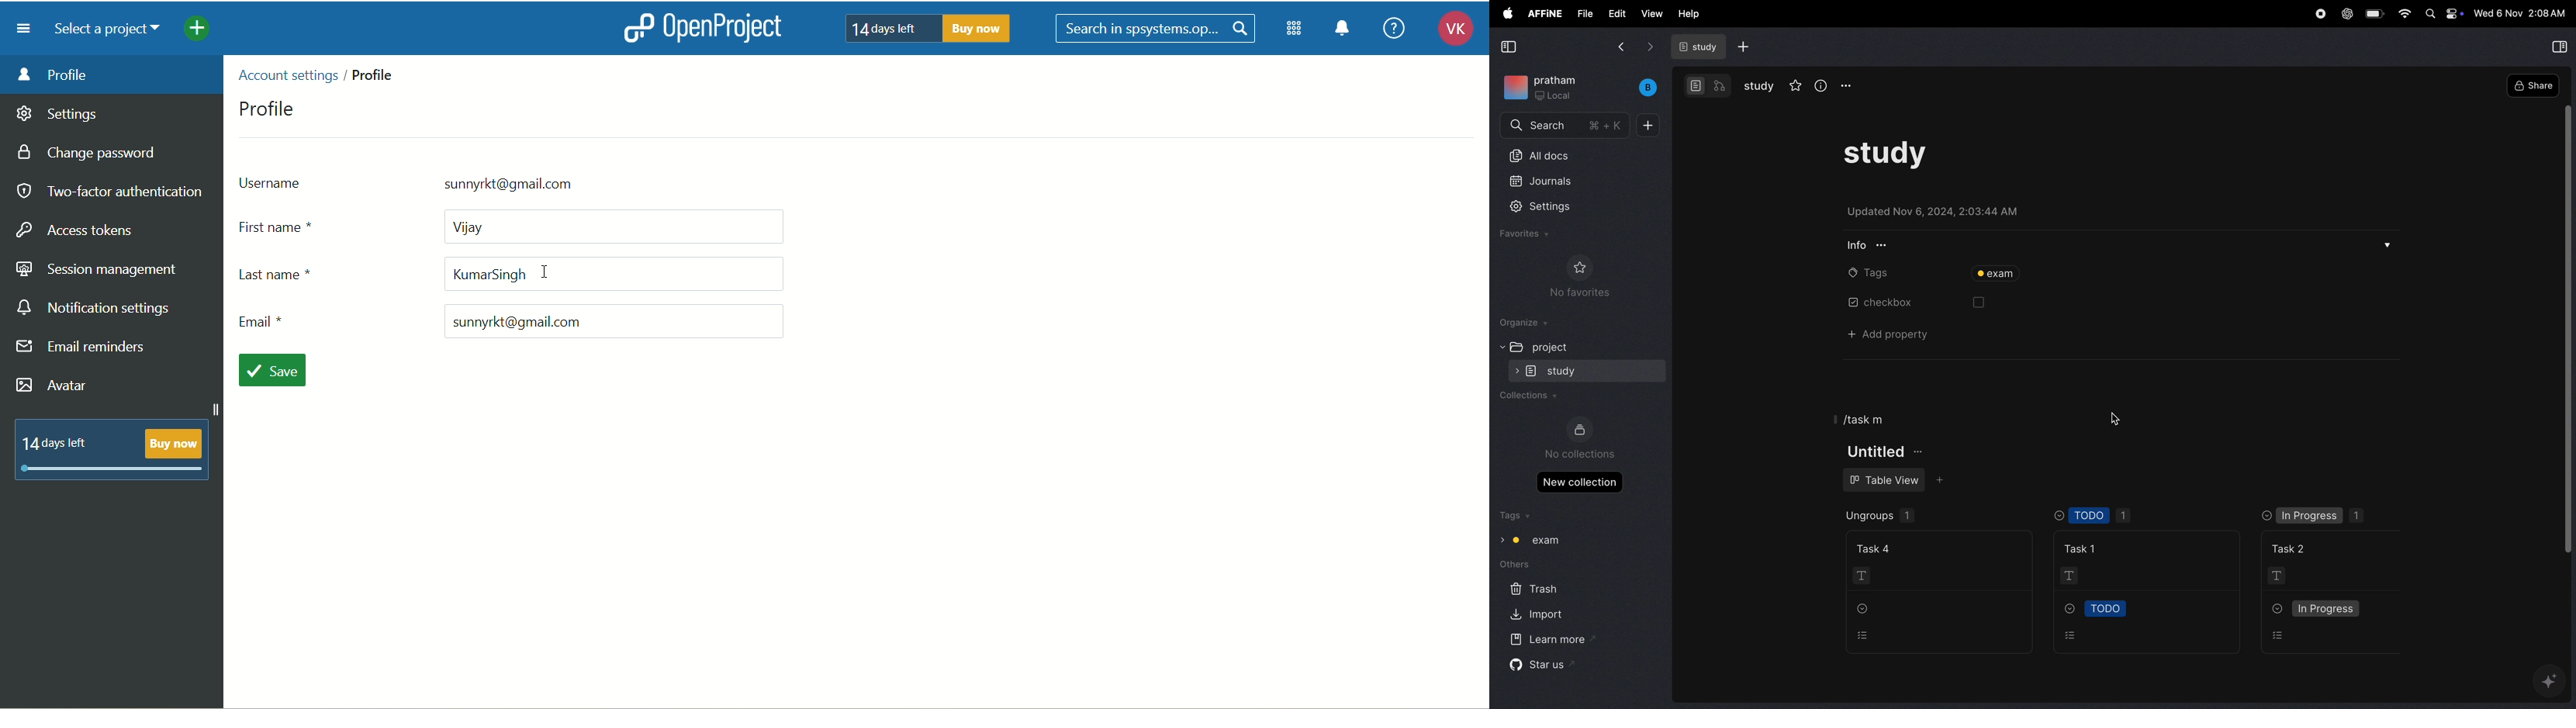  Describe the element at coordinates (1295, 32) in the screenshot. I see `modules` at that location.